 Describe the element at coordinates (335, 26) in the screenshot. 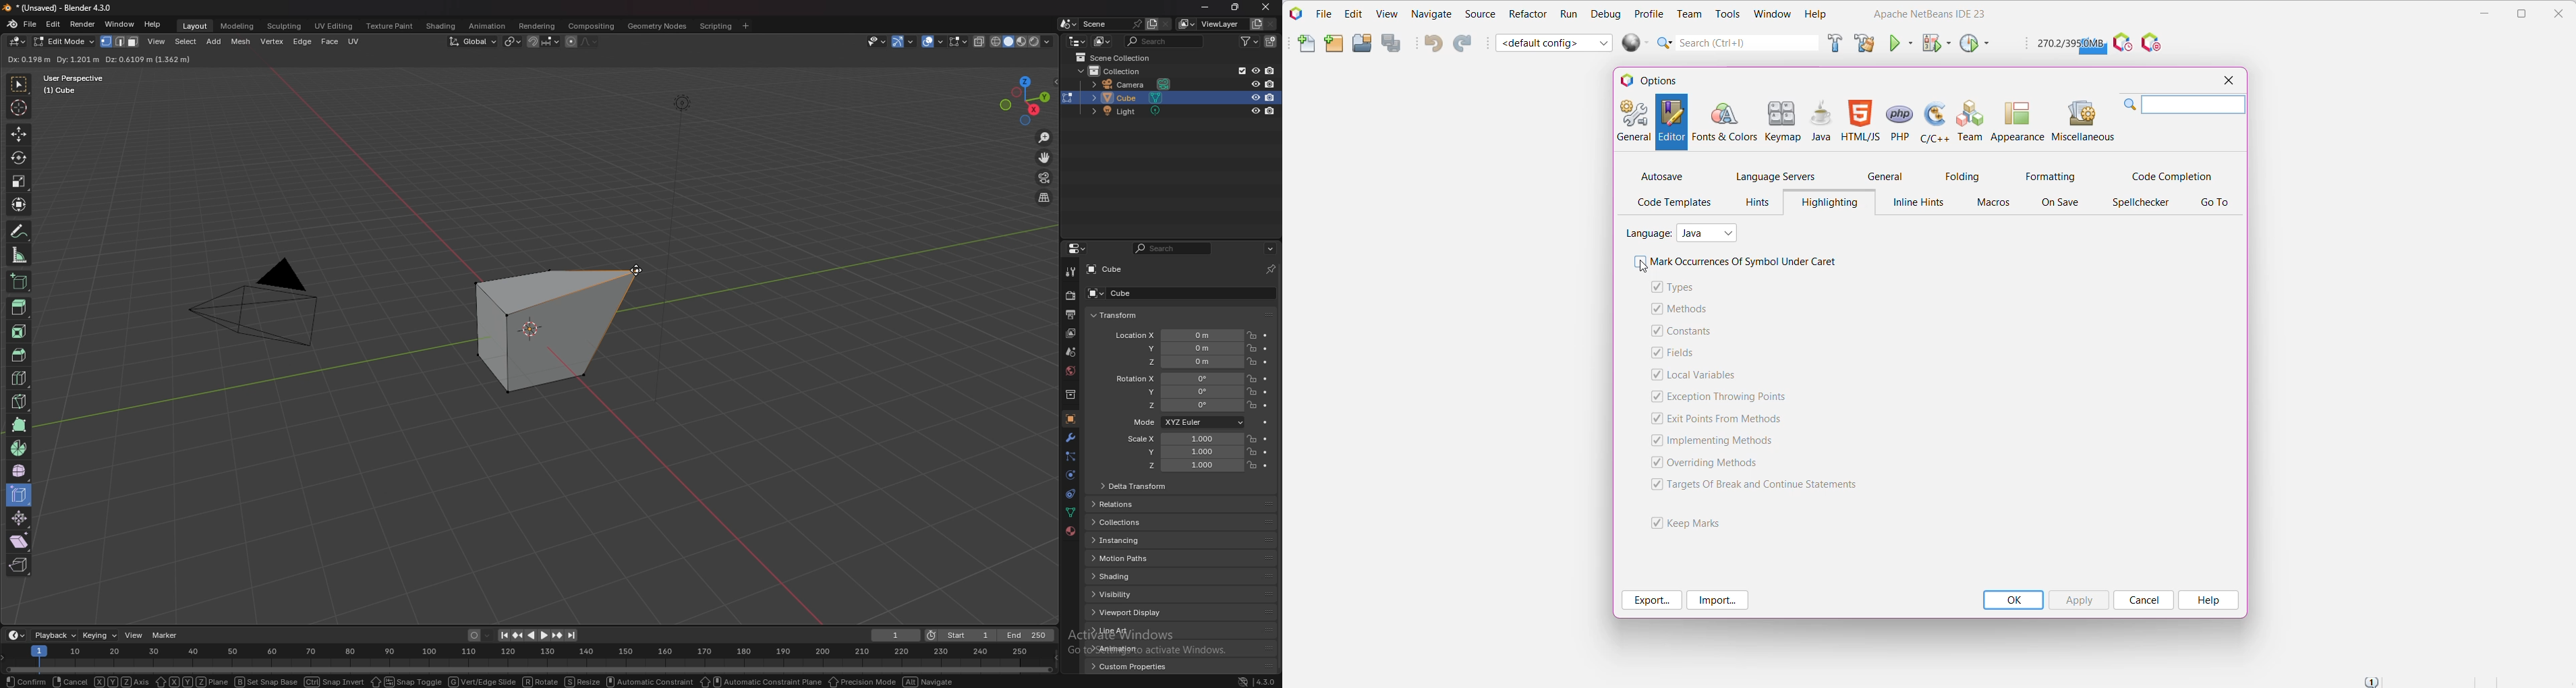

I see `uv editing` at that location.